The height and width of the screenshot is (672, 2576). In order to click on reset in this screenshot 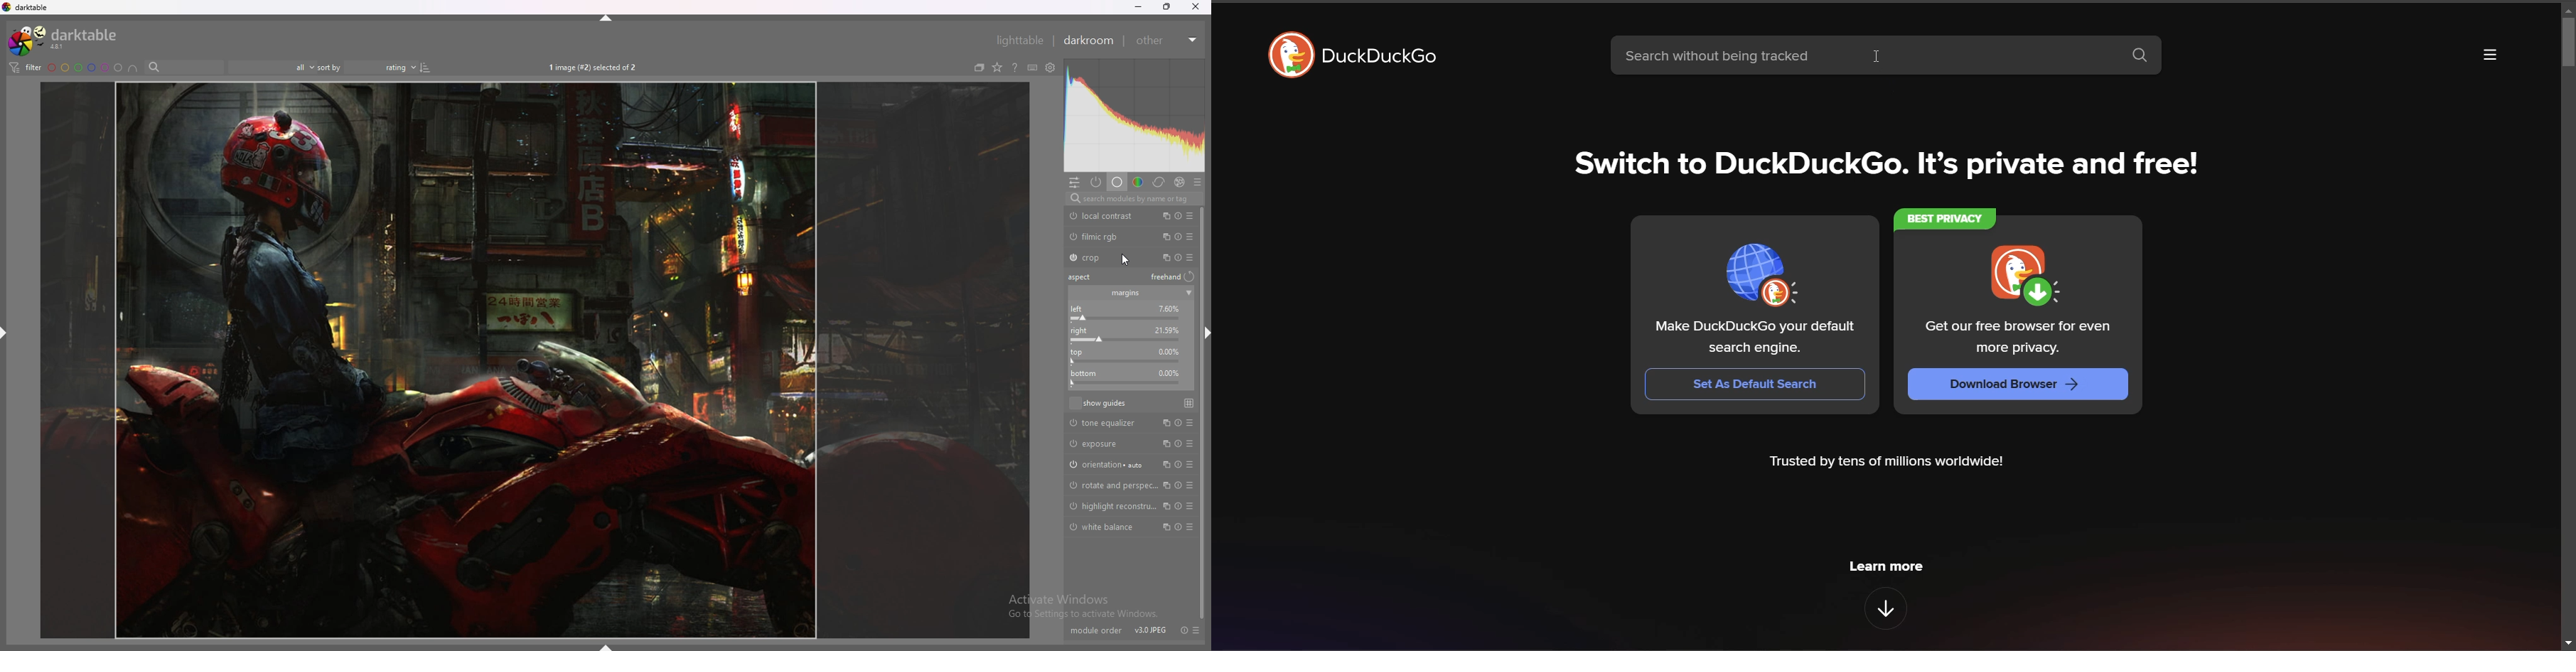, I will do `click(1178, 257)`.